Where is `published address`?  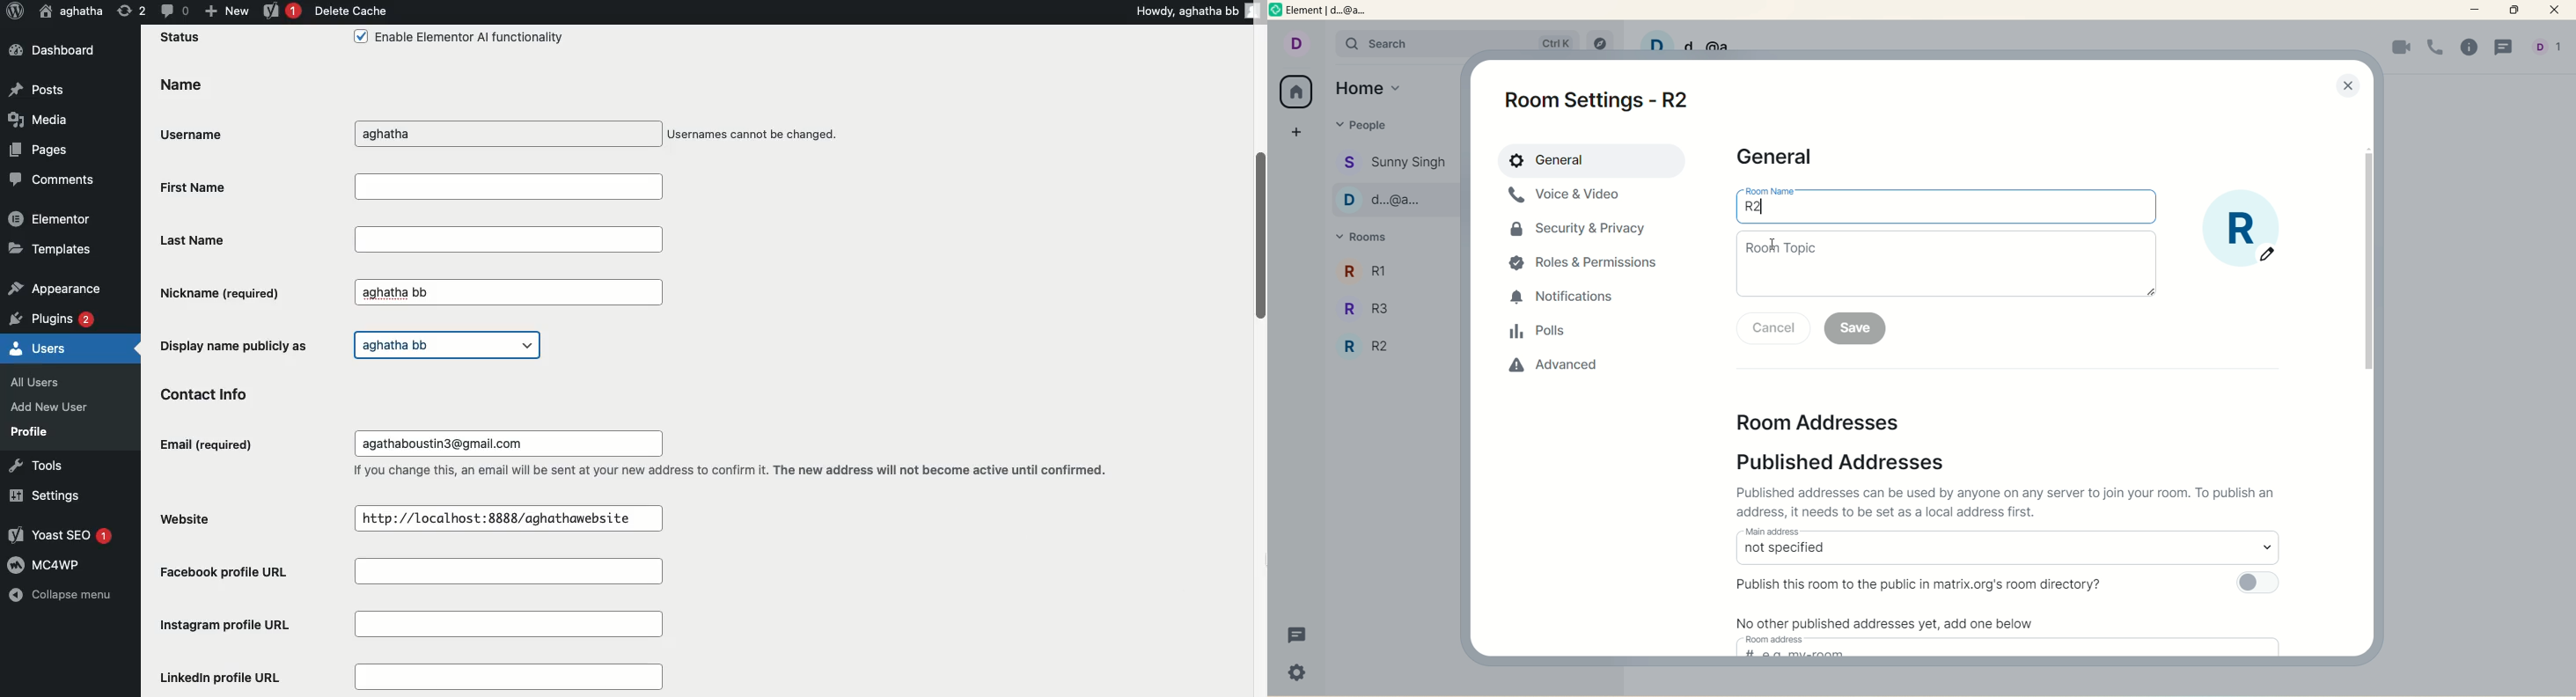
published address is located at coordinates (1853, 462).